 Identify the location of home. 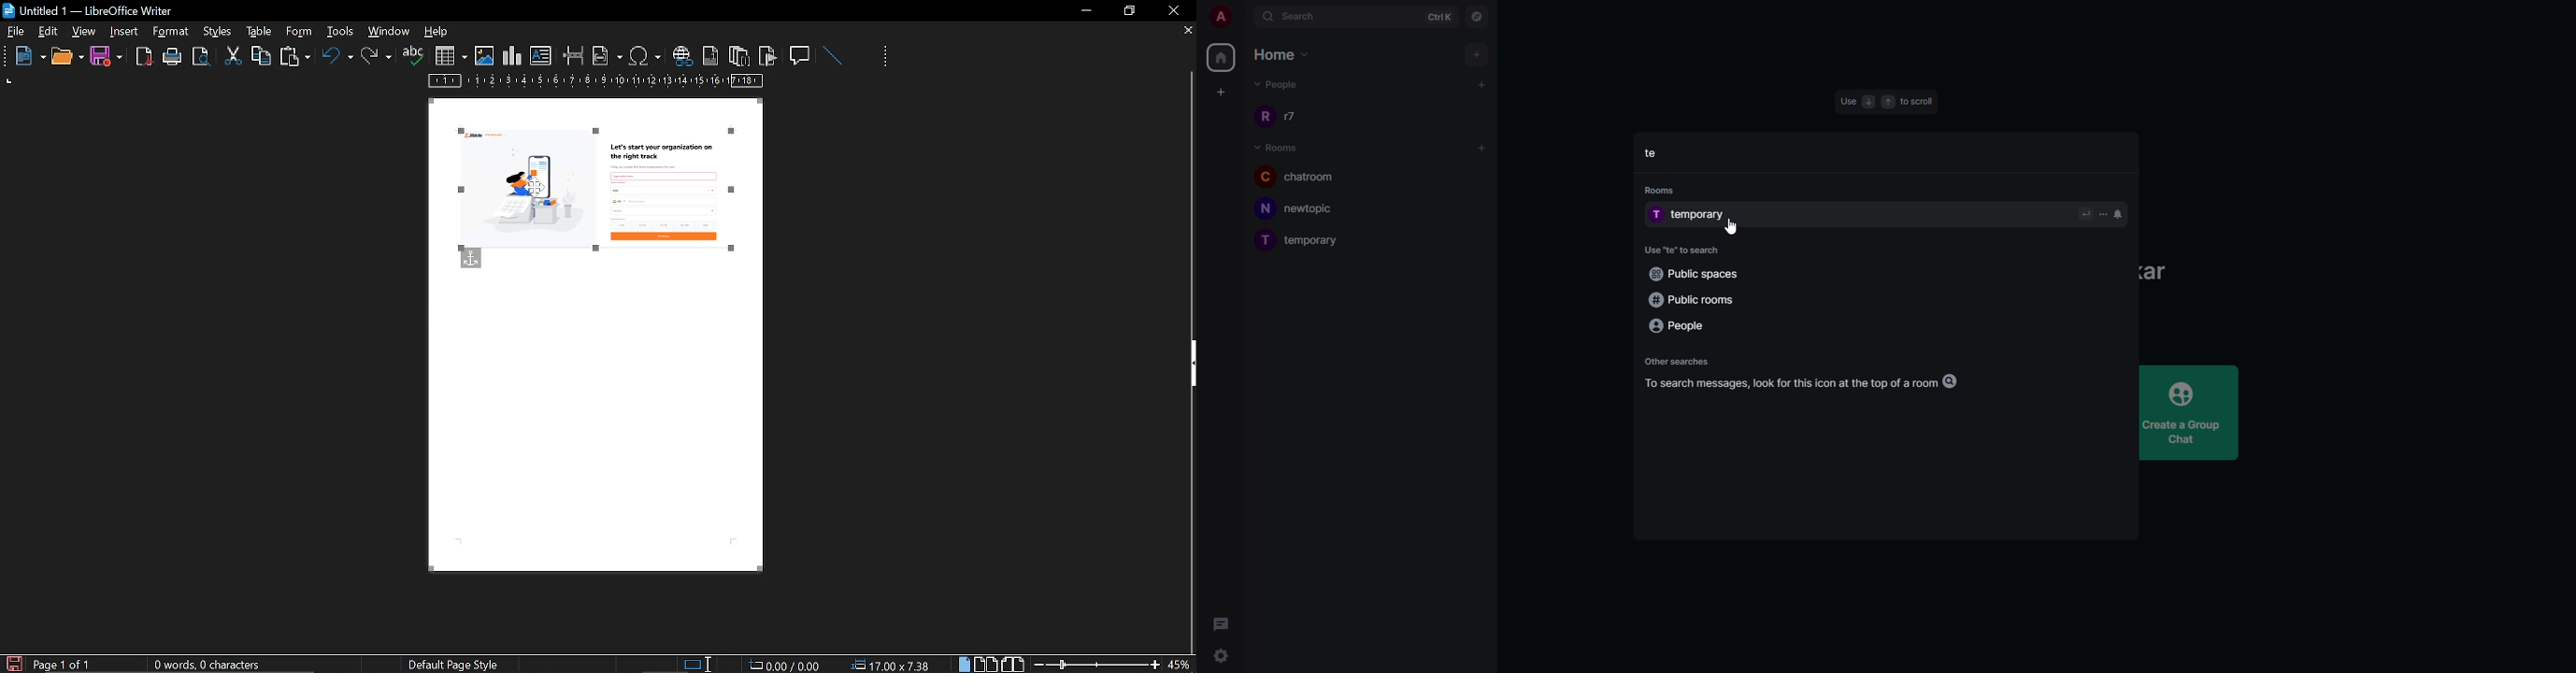
(1280, 53).